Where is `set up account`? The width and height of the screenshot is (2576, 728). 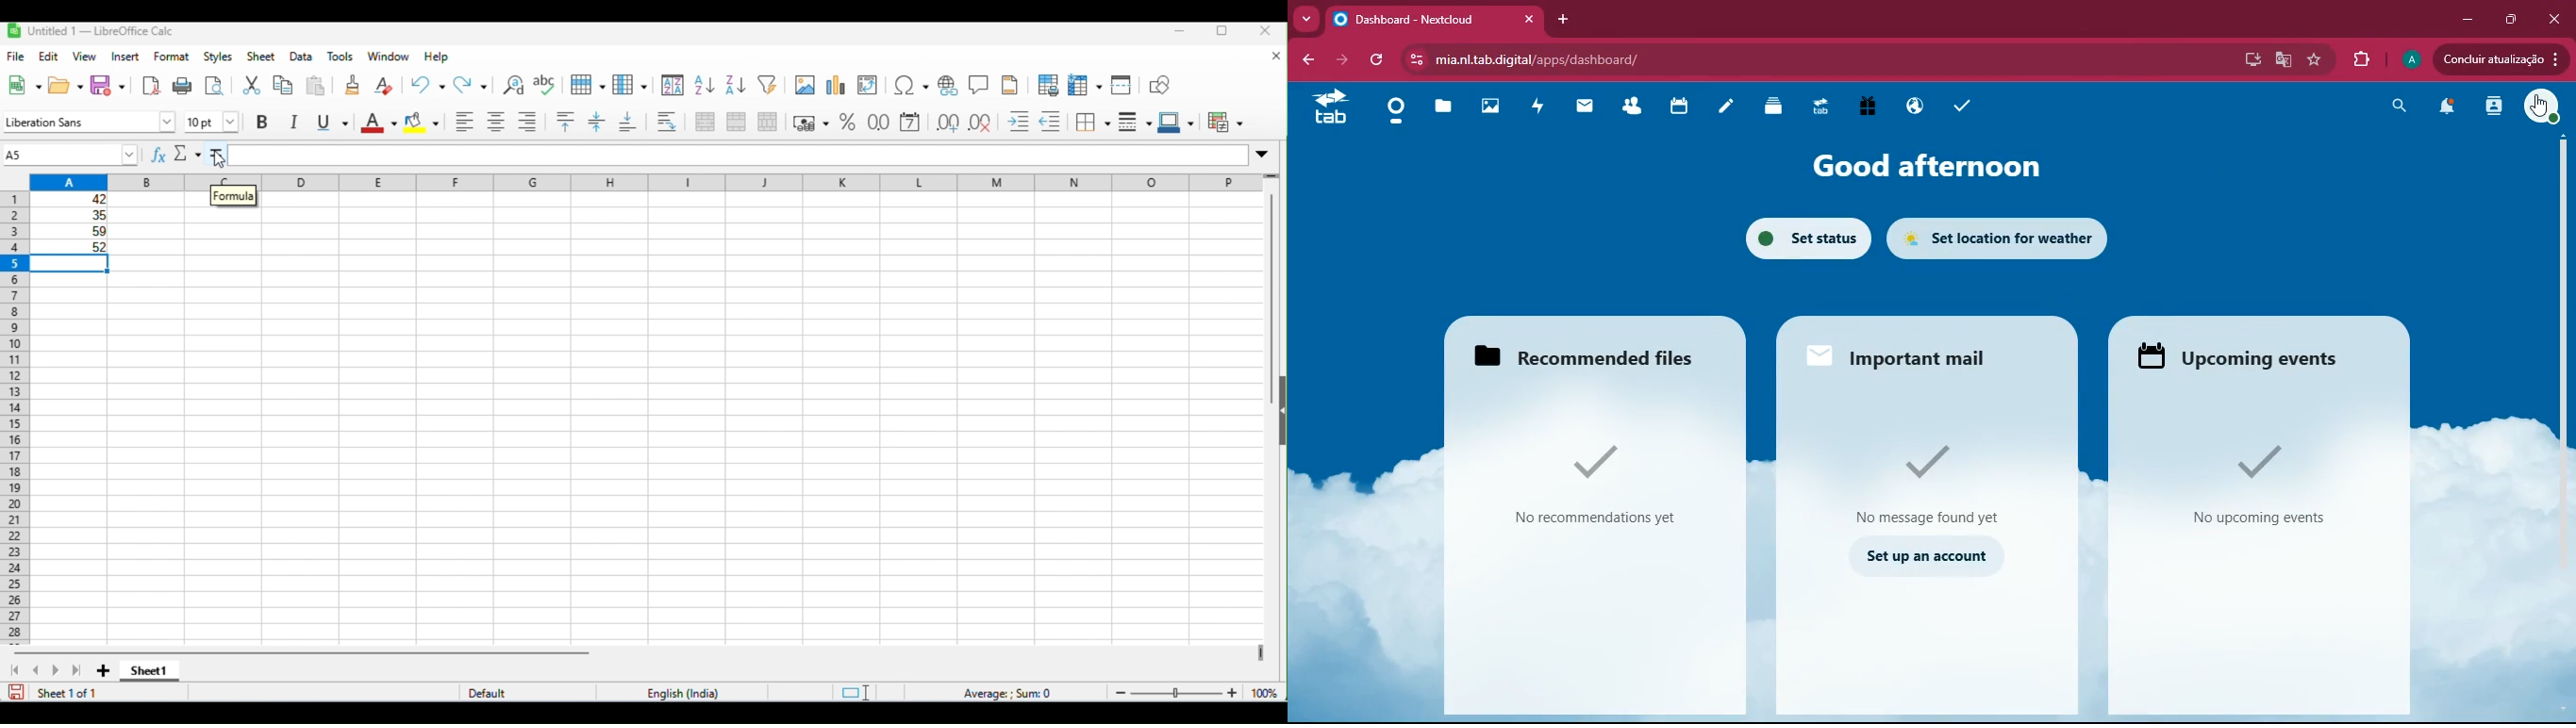 set up account is located at coordinates (1923, 560).